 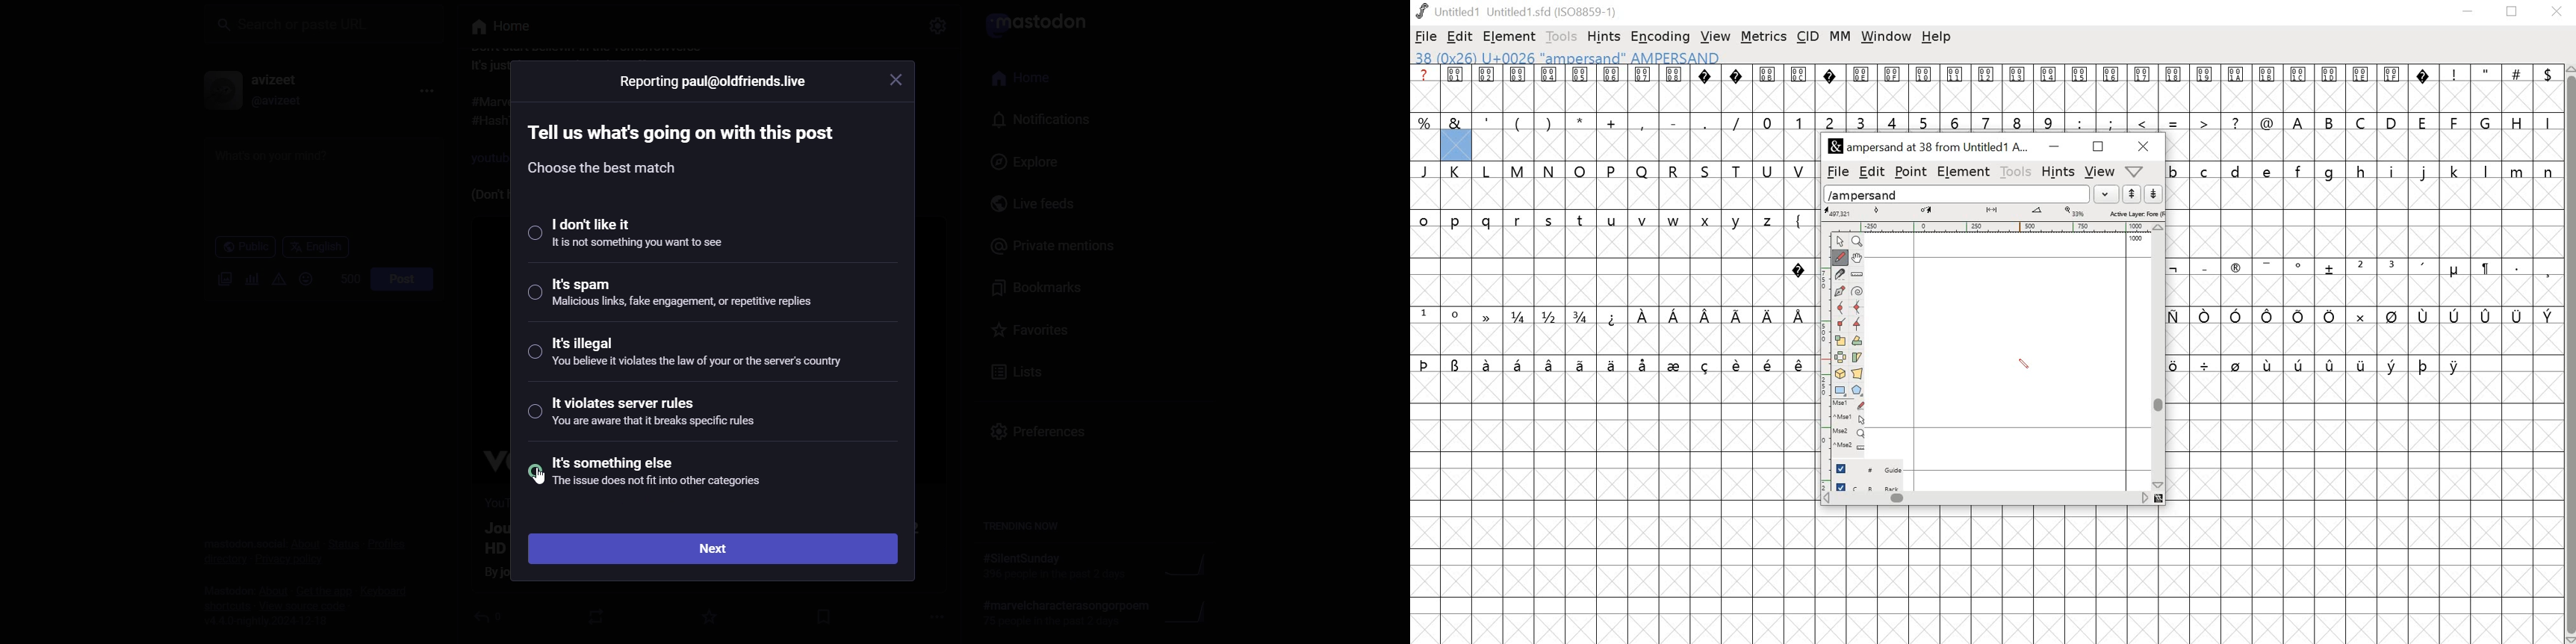 What do you see at coordinates (2154, 194) in the screenshot?
I see `next word in the word list` at bounding box center [2154, 194].